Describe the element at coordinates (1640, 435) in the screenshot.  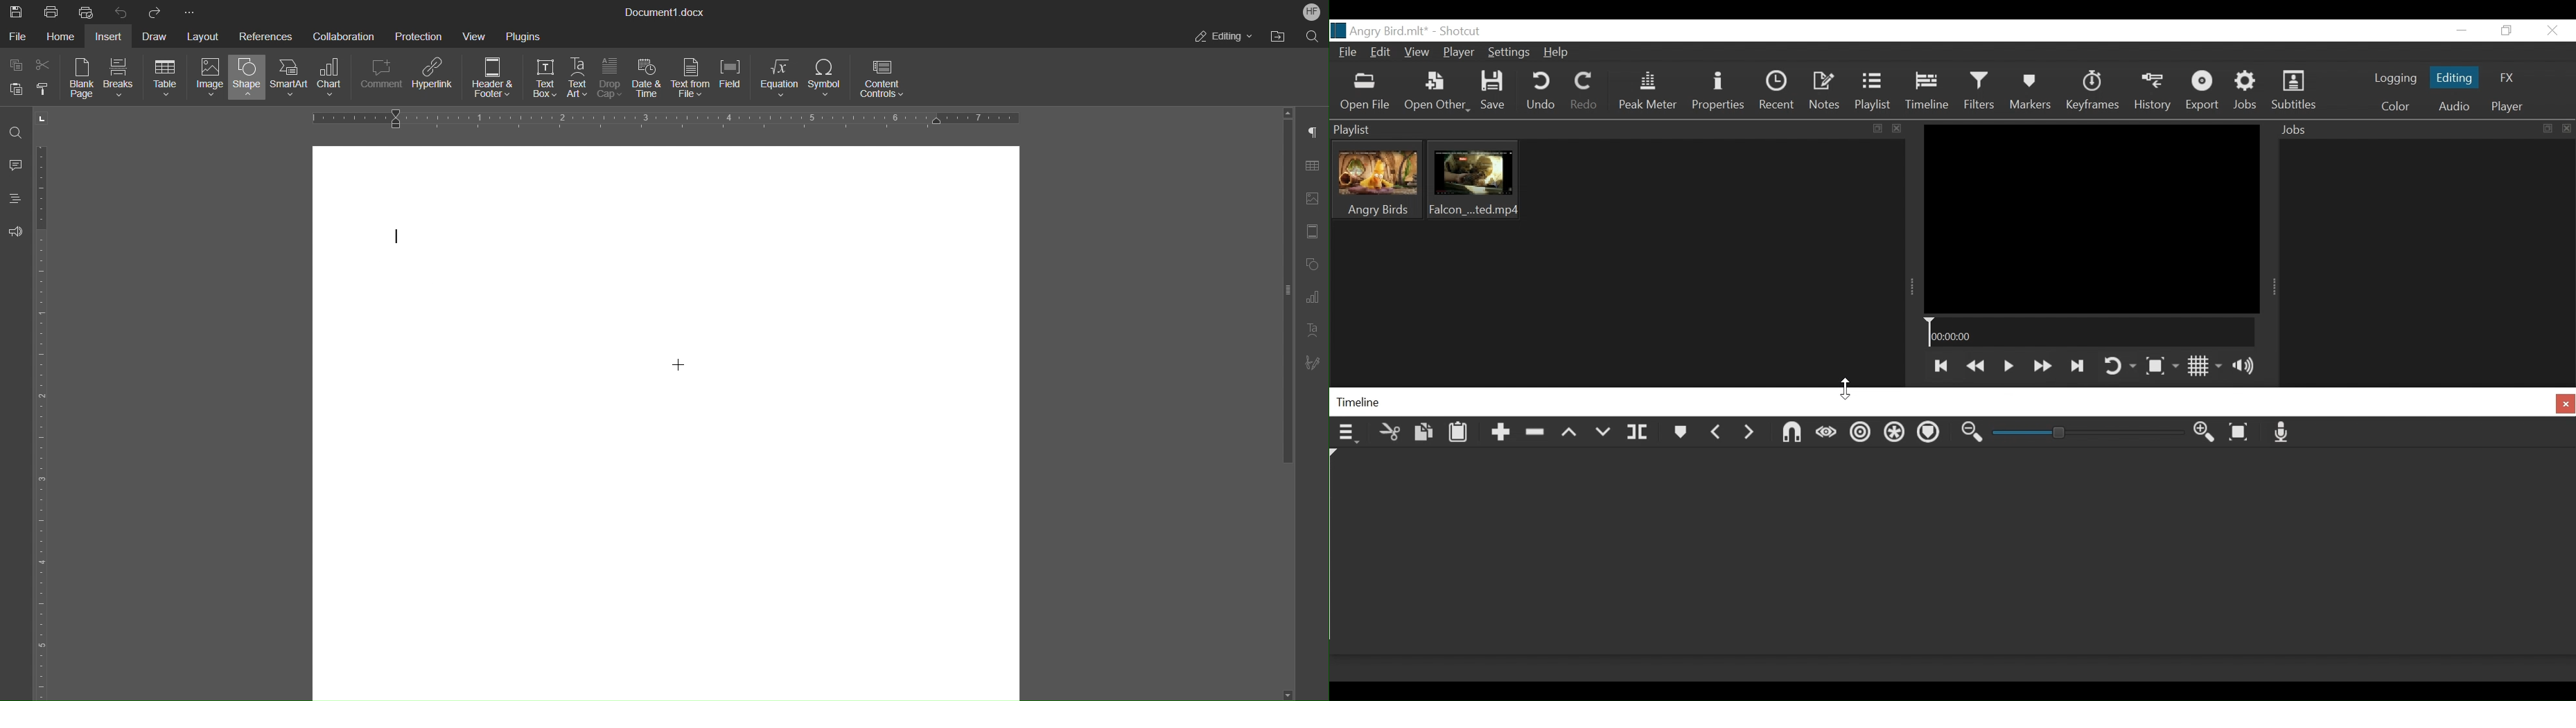
I see `Split at playhead` at that location.